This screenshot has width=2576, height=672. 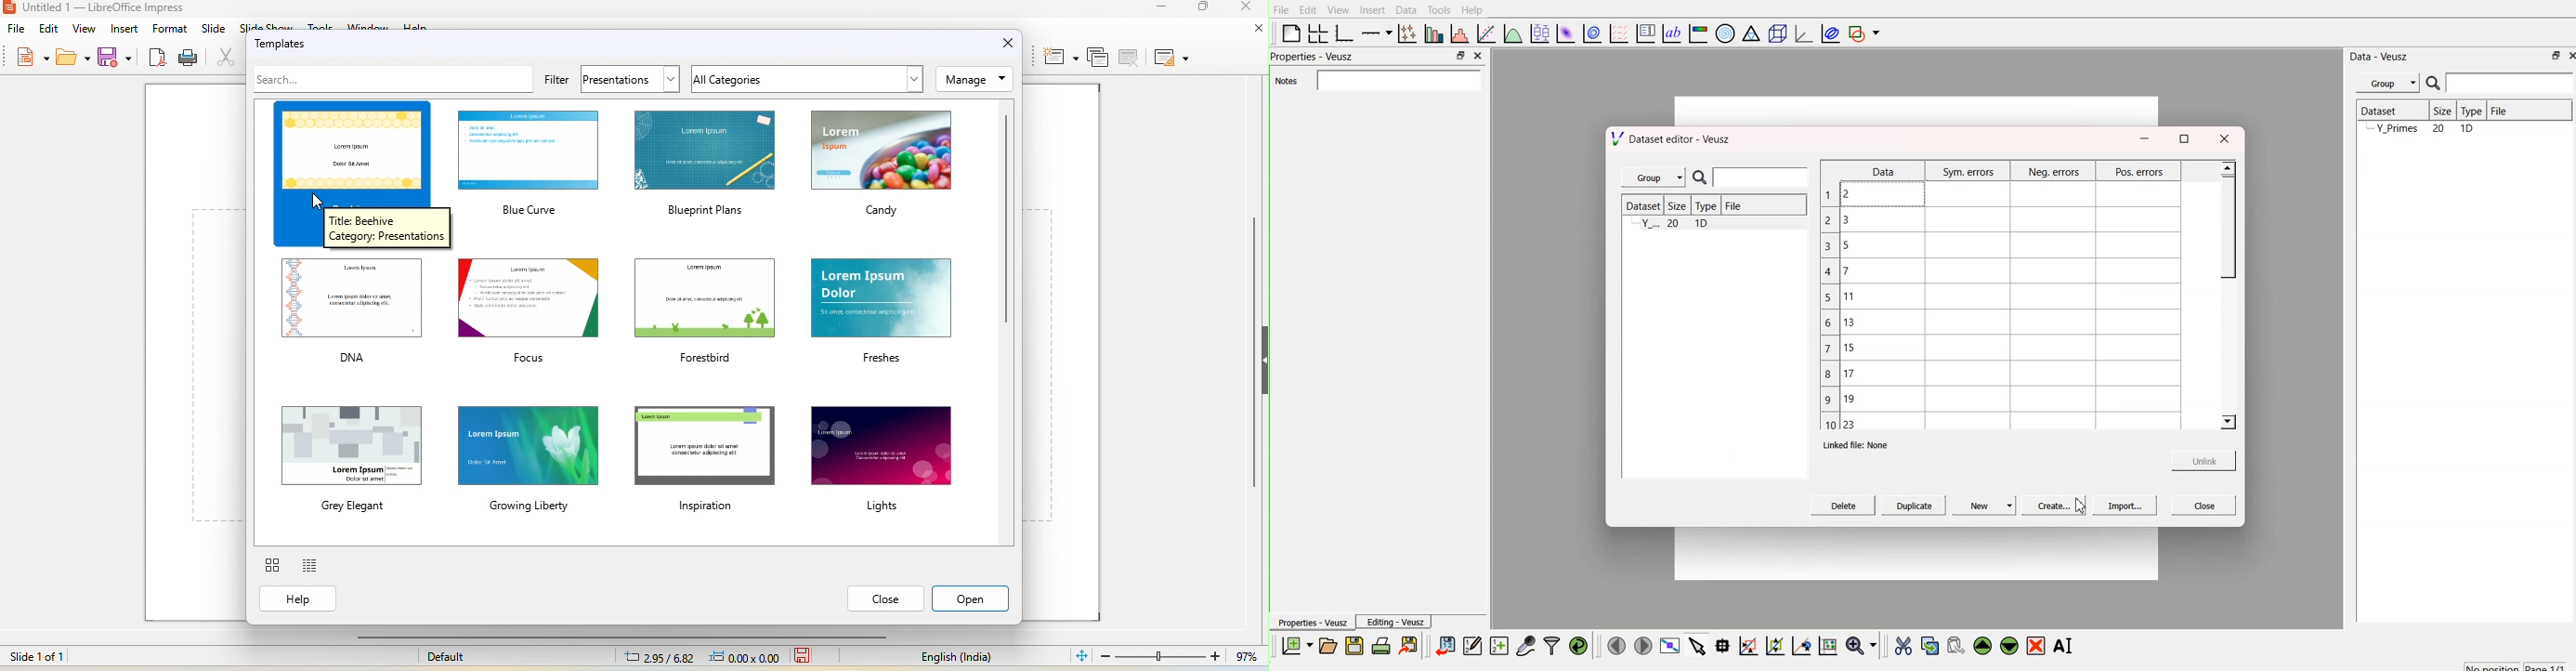 I want to click on Help, so click(x=1475, y=10).